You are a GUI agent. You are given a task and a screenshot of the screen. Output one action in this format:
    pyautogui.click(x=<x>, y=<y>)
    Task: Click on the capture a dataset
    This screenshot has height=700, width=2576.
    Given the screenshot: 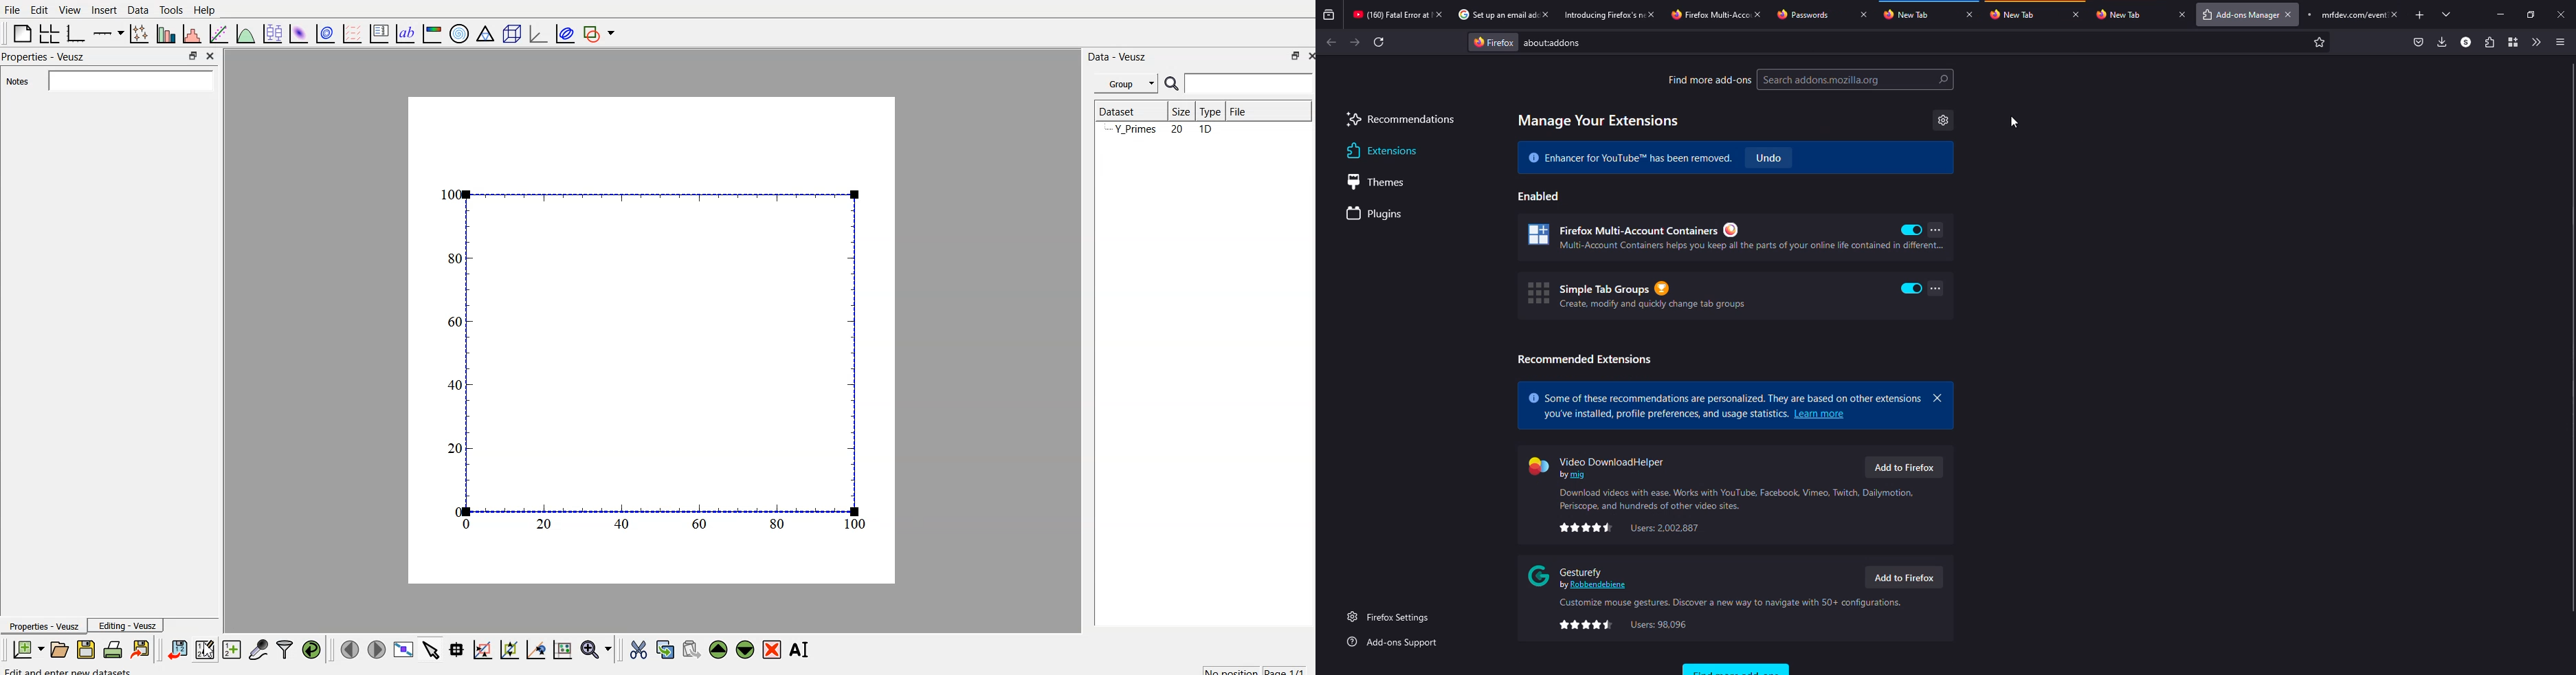 What is the action you would take?
    pyautogui.click(x=258, y=649)
    